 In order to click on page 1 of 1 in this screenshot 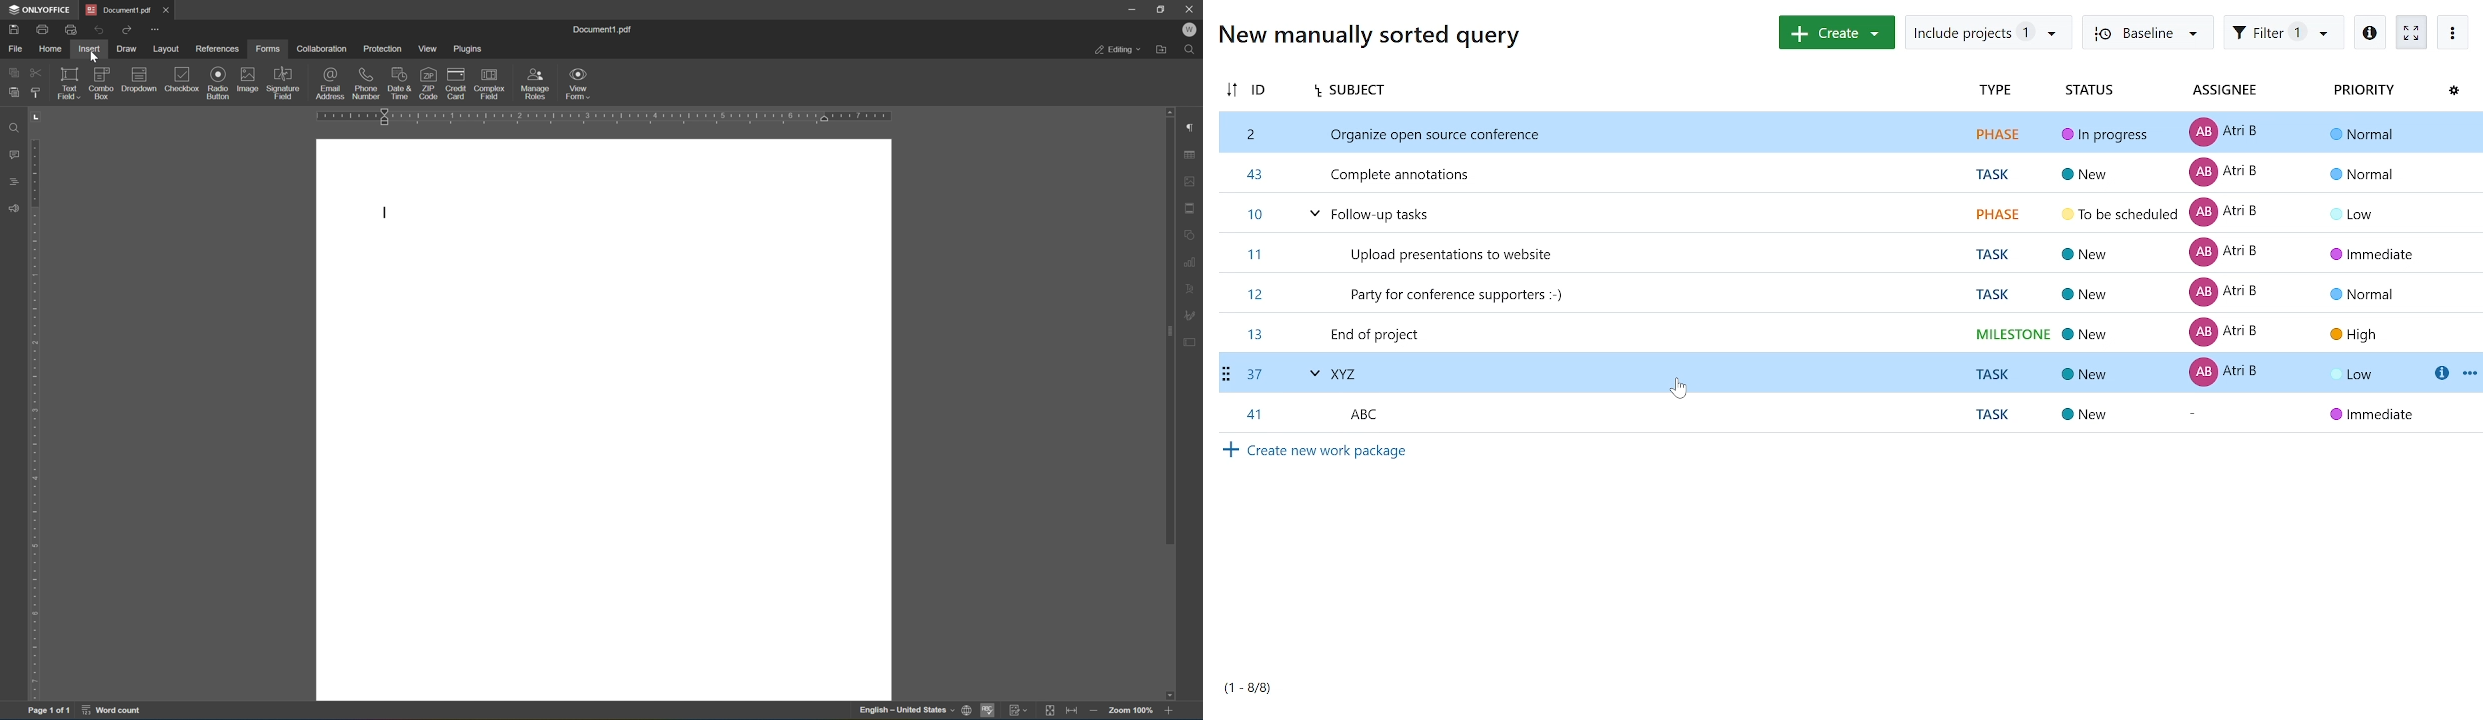, I will do `click(50, 708)`.